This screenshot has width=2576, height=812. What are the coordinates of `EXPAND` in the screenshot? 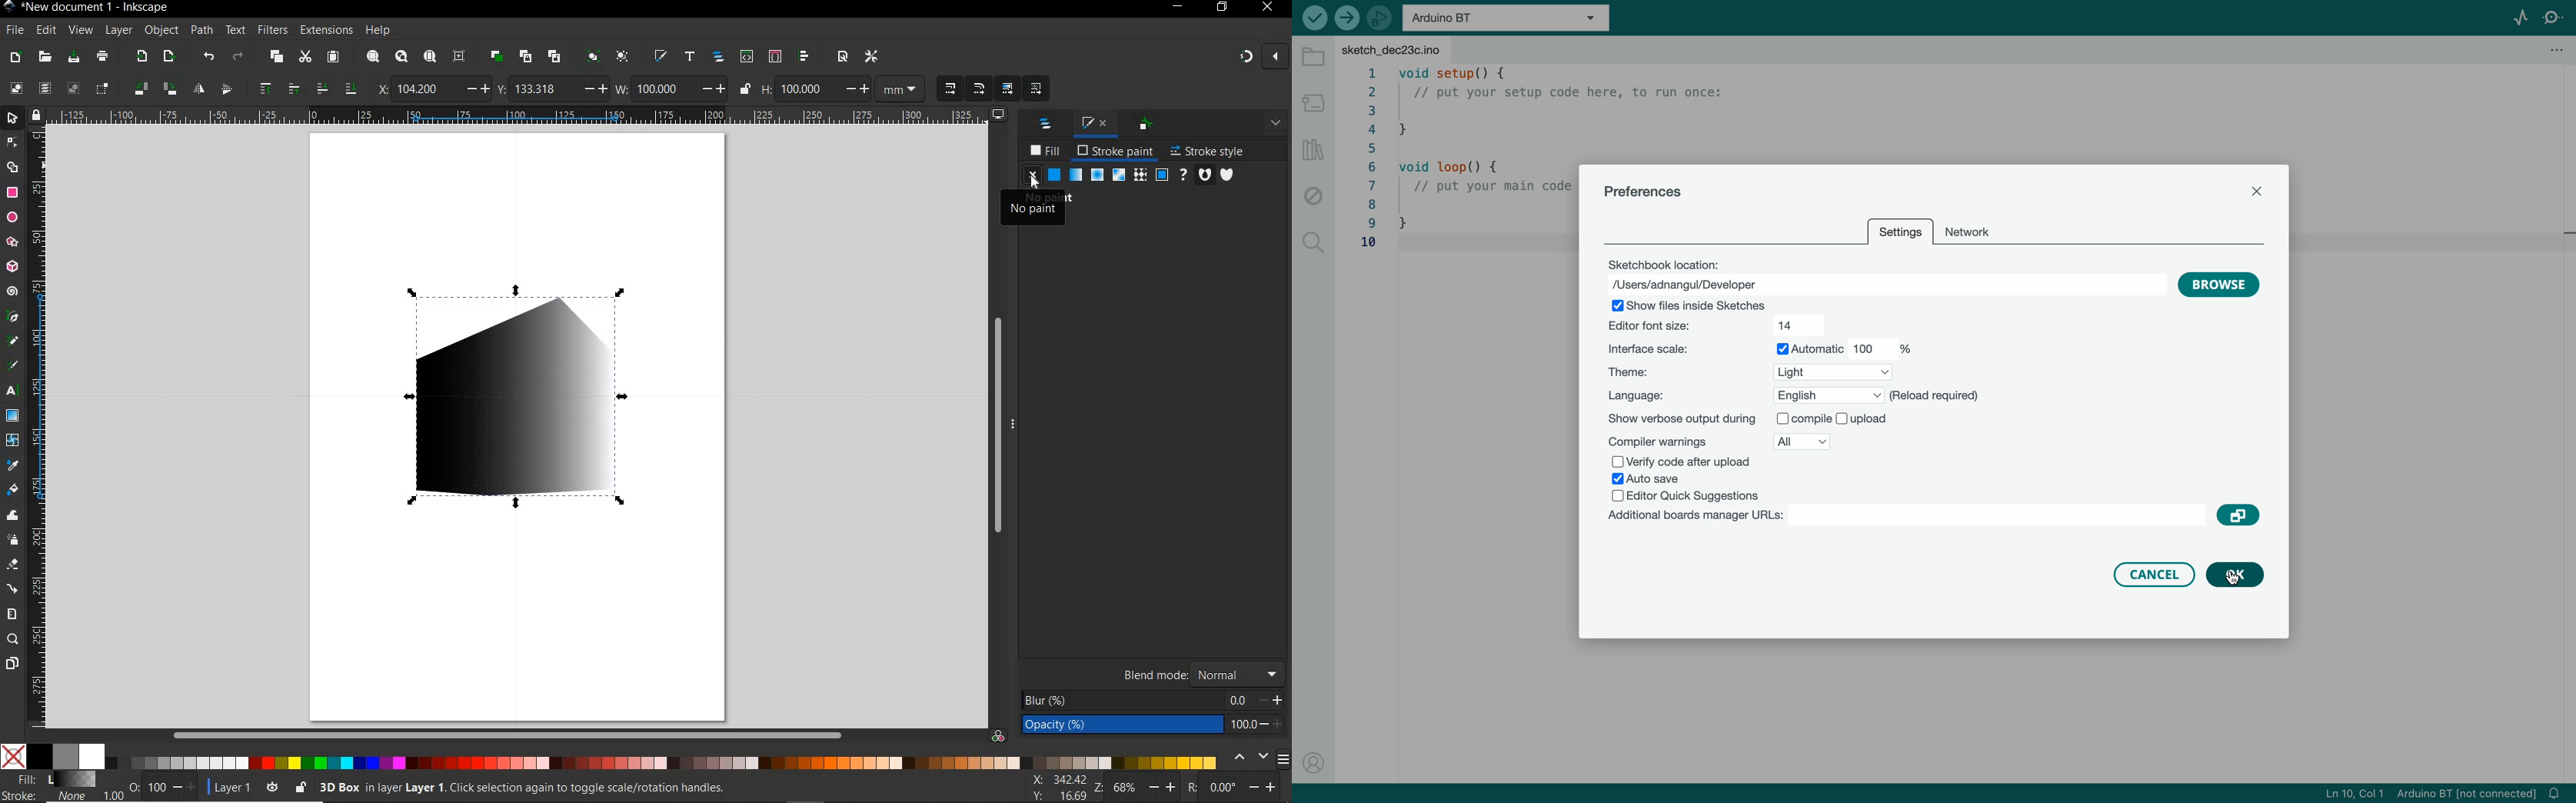 It's located at (1277, 125).